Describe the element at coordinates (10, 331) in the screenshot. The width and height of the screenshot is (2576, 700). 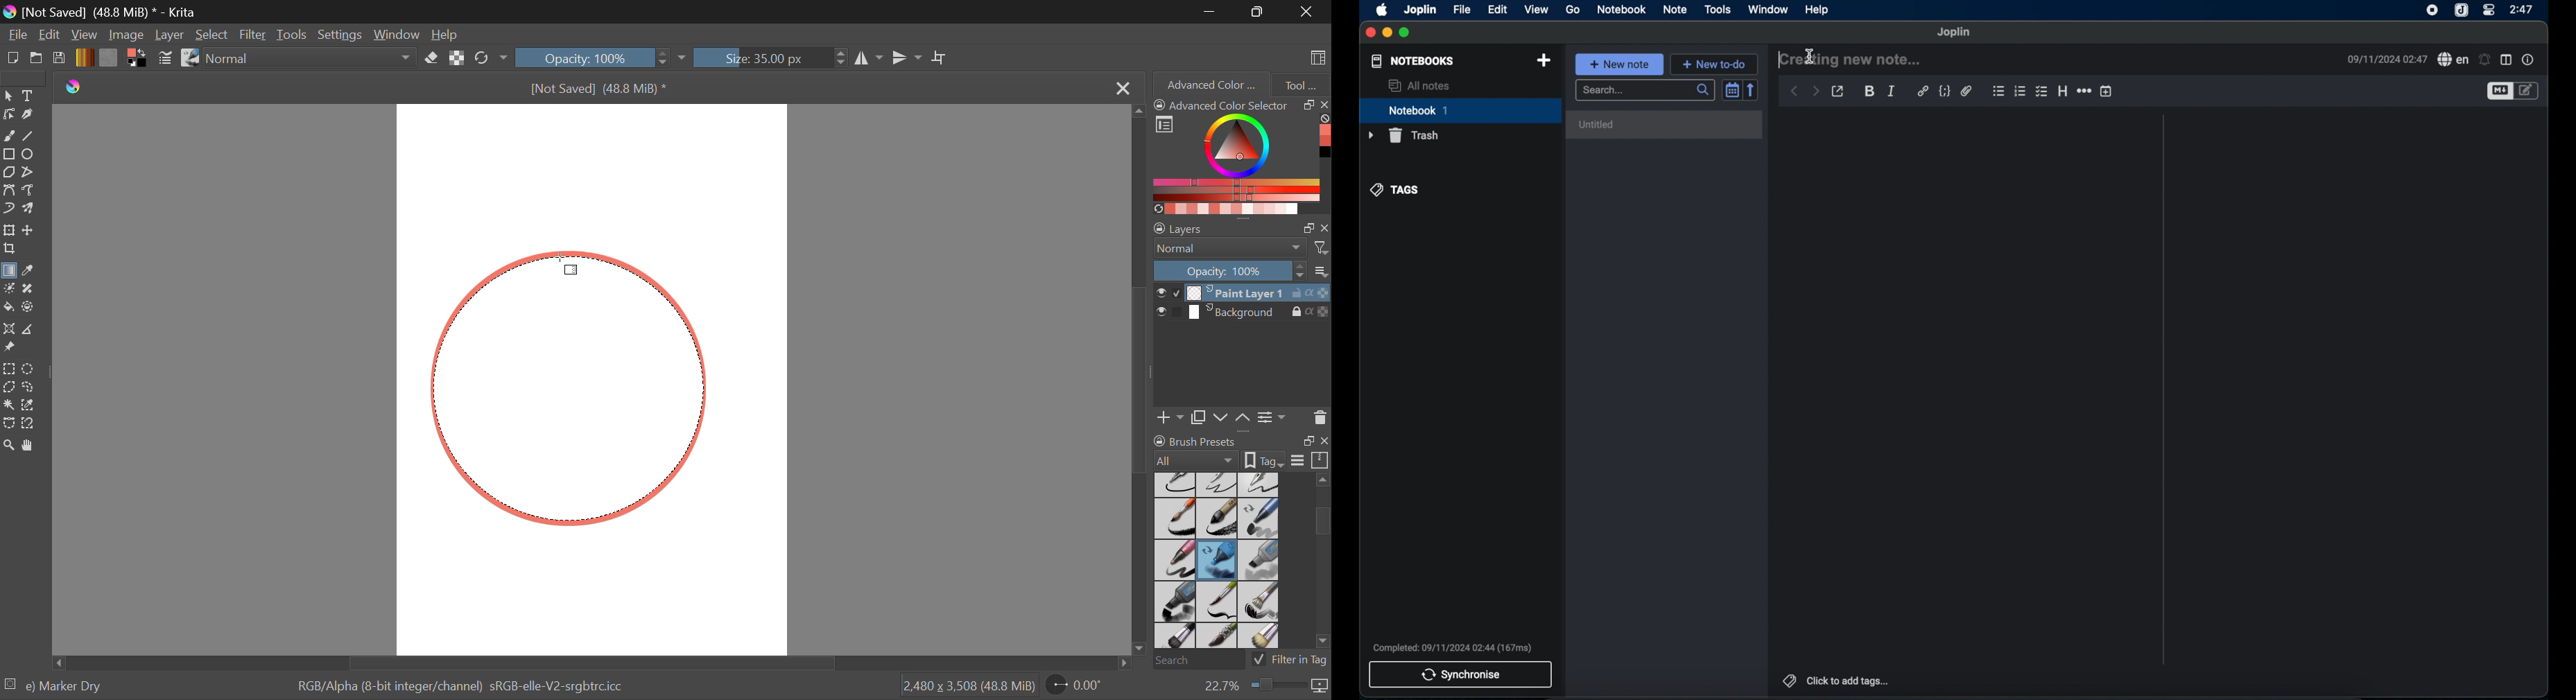
I see `Assistant Tool` at that location.